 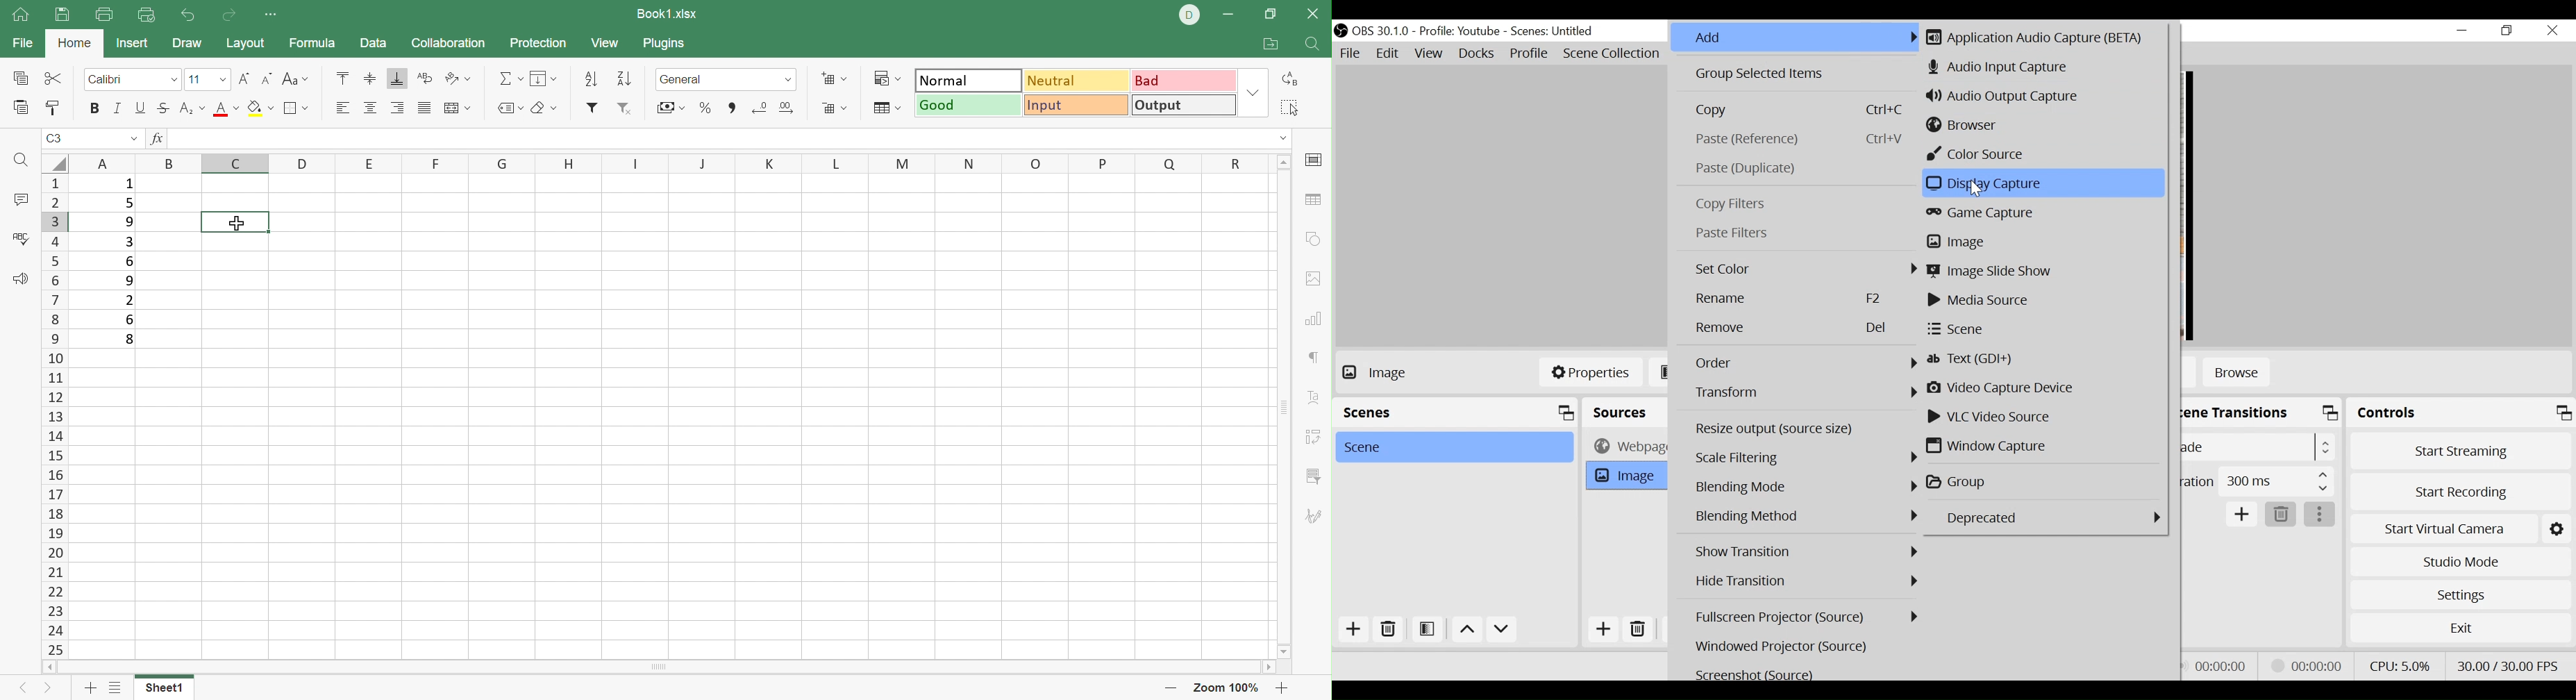 I want to click on Image Slide Show, so click(x=2045, y=271).